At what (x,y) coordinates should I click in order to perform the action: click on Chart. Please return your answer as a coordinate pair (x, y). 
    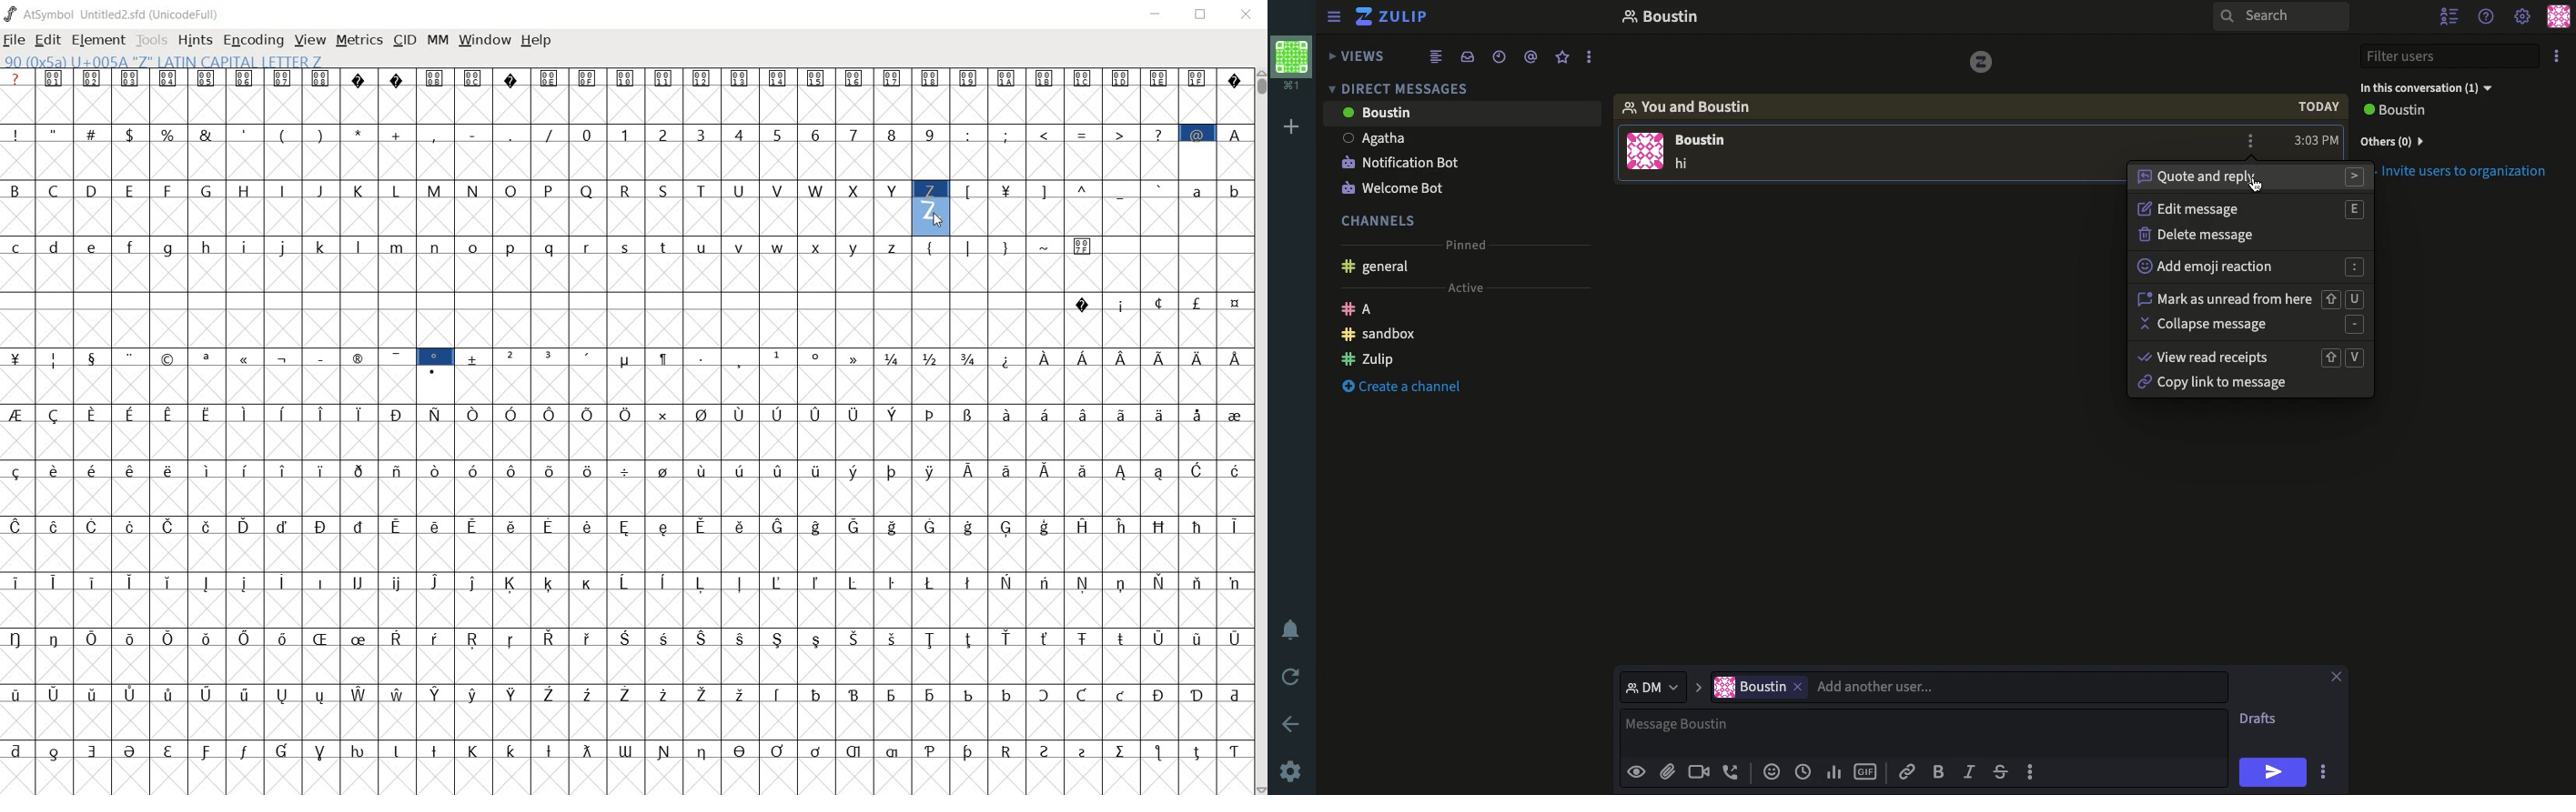
    Looking at the image, I should click on (1832, 770).